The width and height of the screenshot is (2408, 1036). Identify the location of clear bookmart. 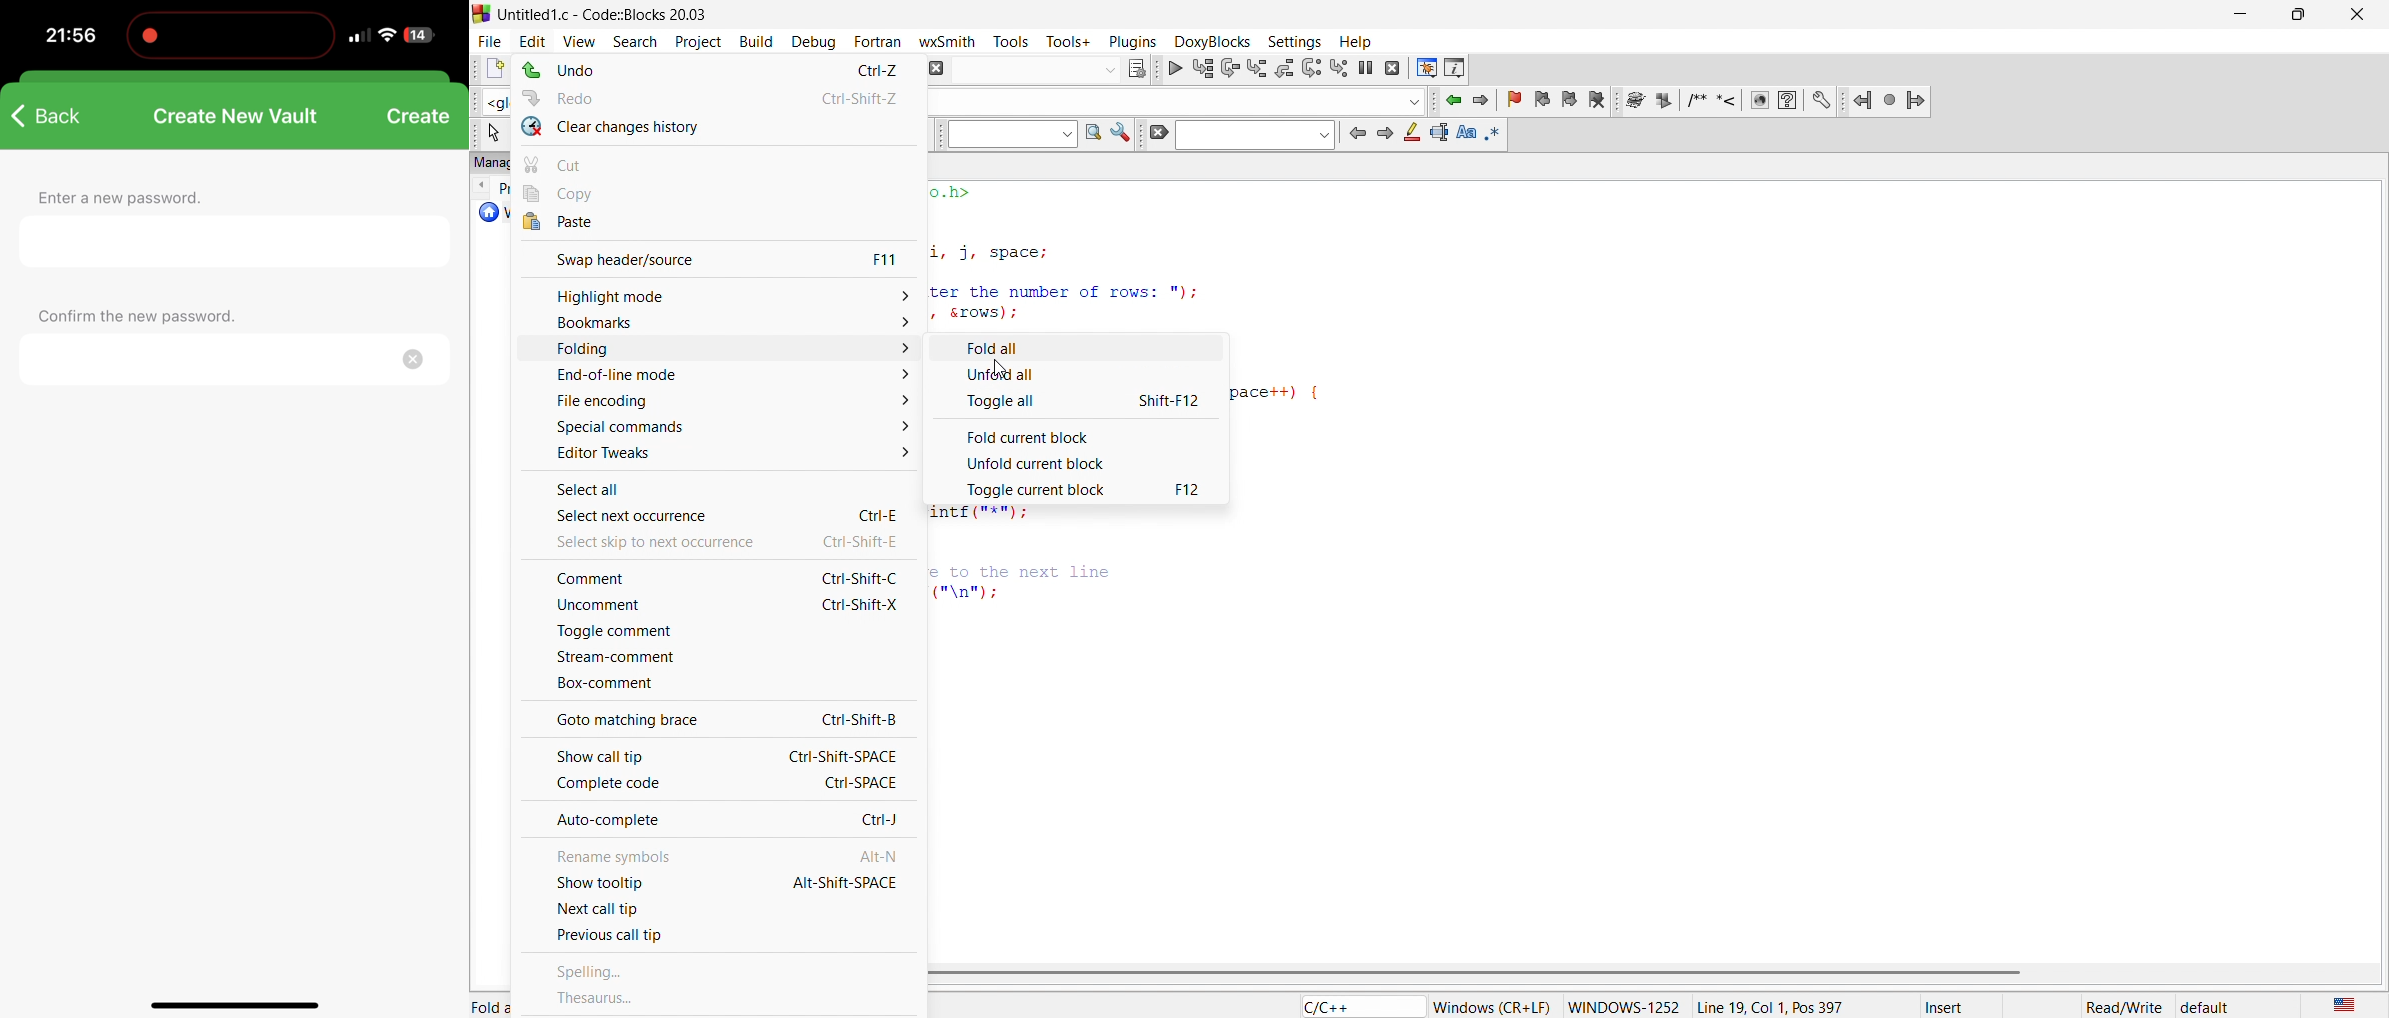
(1600, 102).